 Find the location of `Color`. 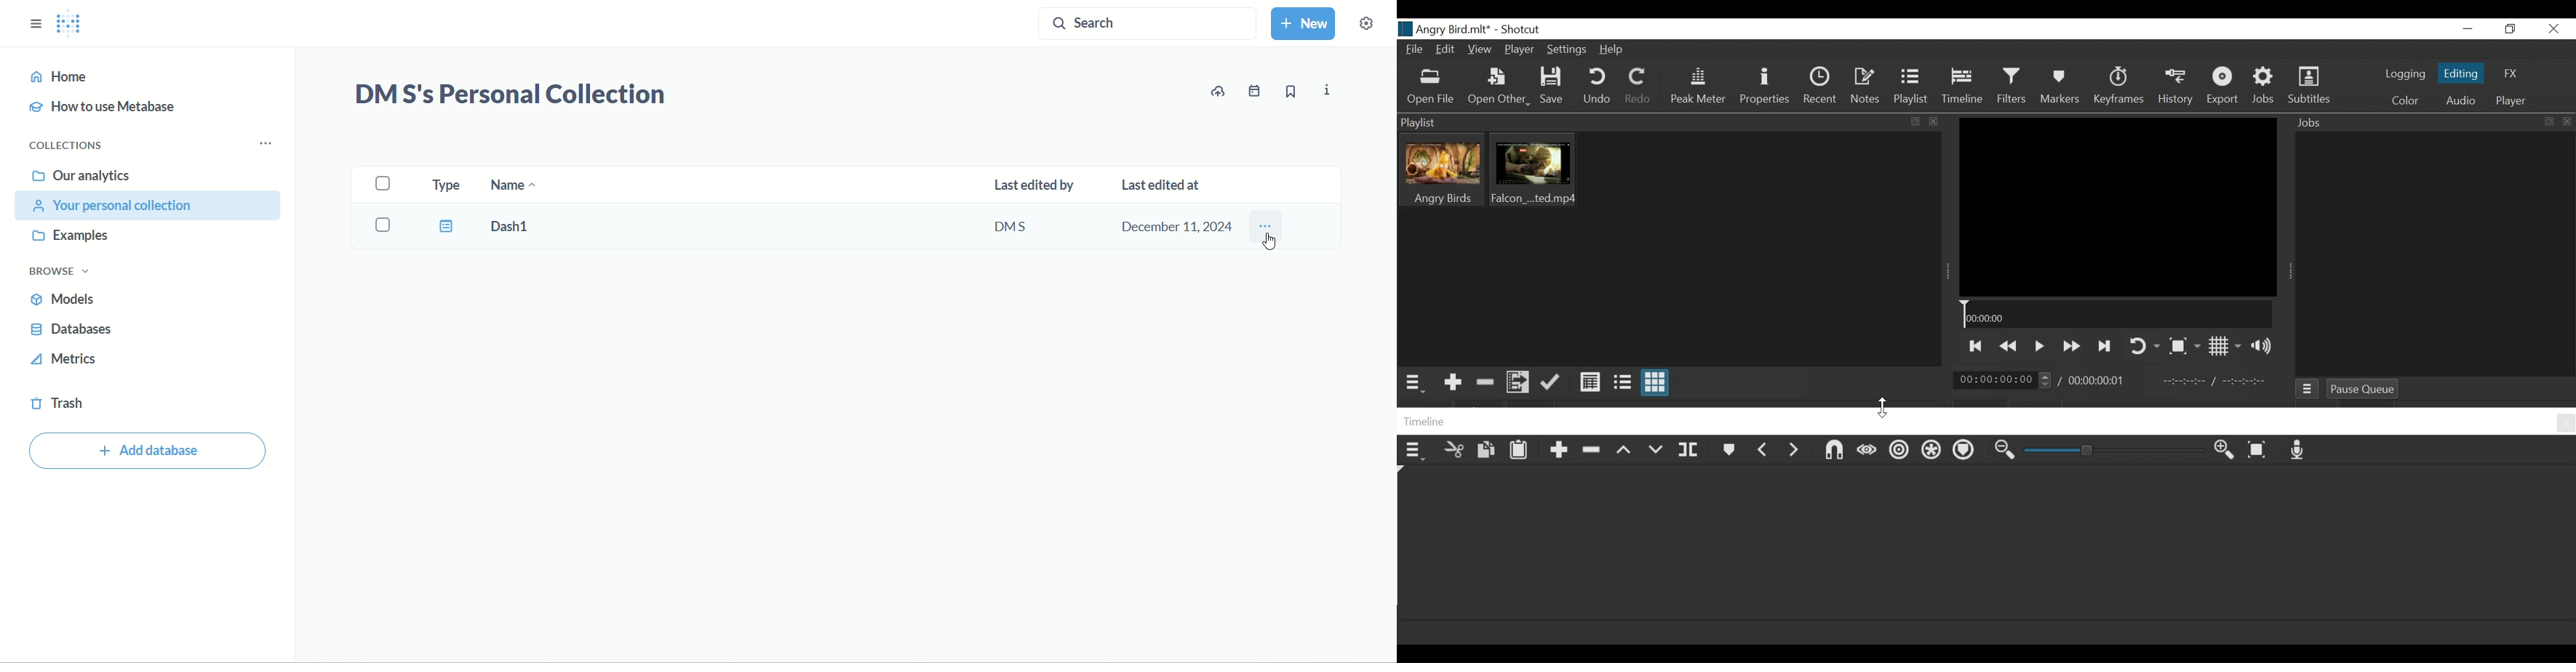

Color is located at coordinates (2405, 101).